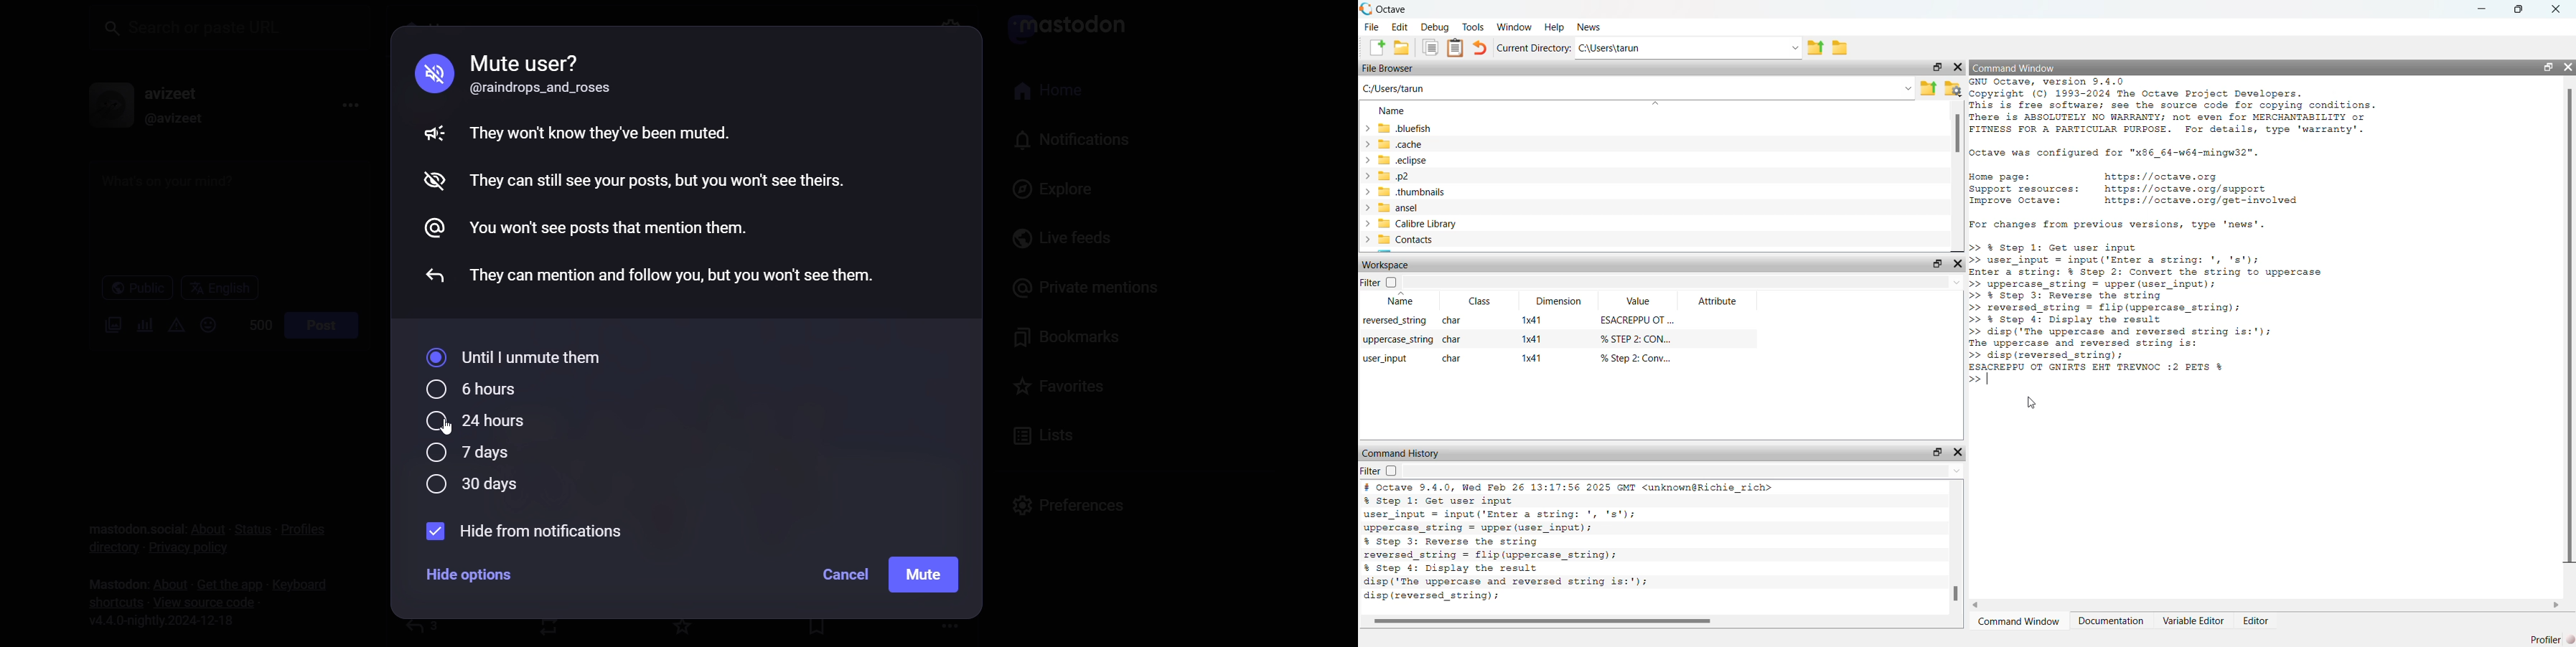 Image resolution: width=2576 pixels, height=672 pixels. What do you see at coordinates (1958, 591) in the screenshot?
I see `scrollbar` at bounding box center [1958, 591].